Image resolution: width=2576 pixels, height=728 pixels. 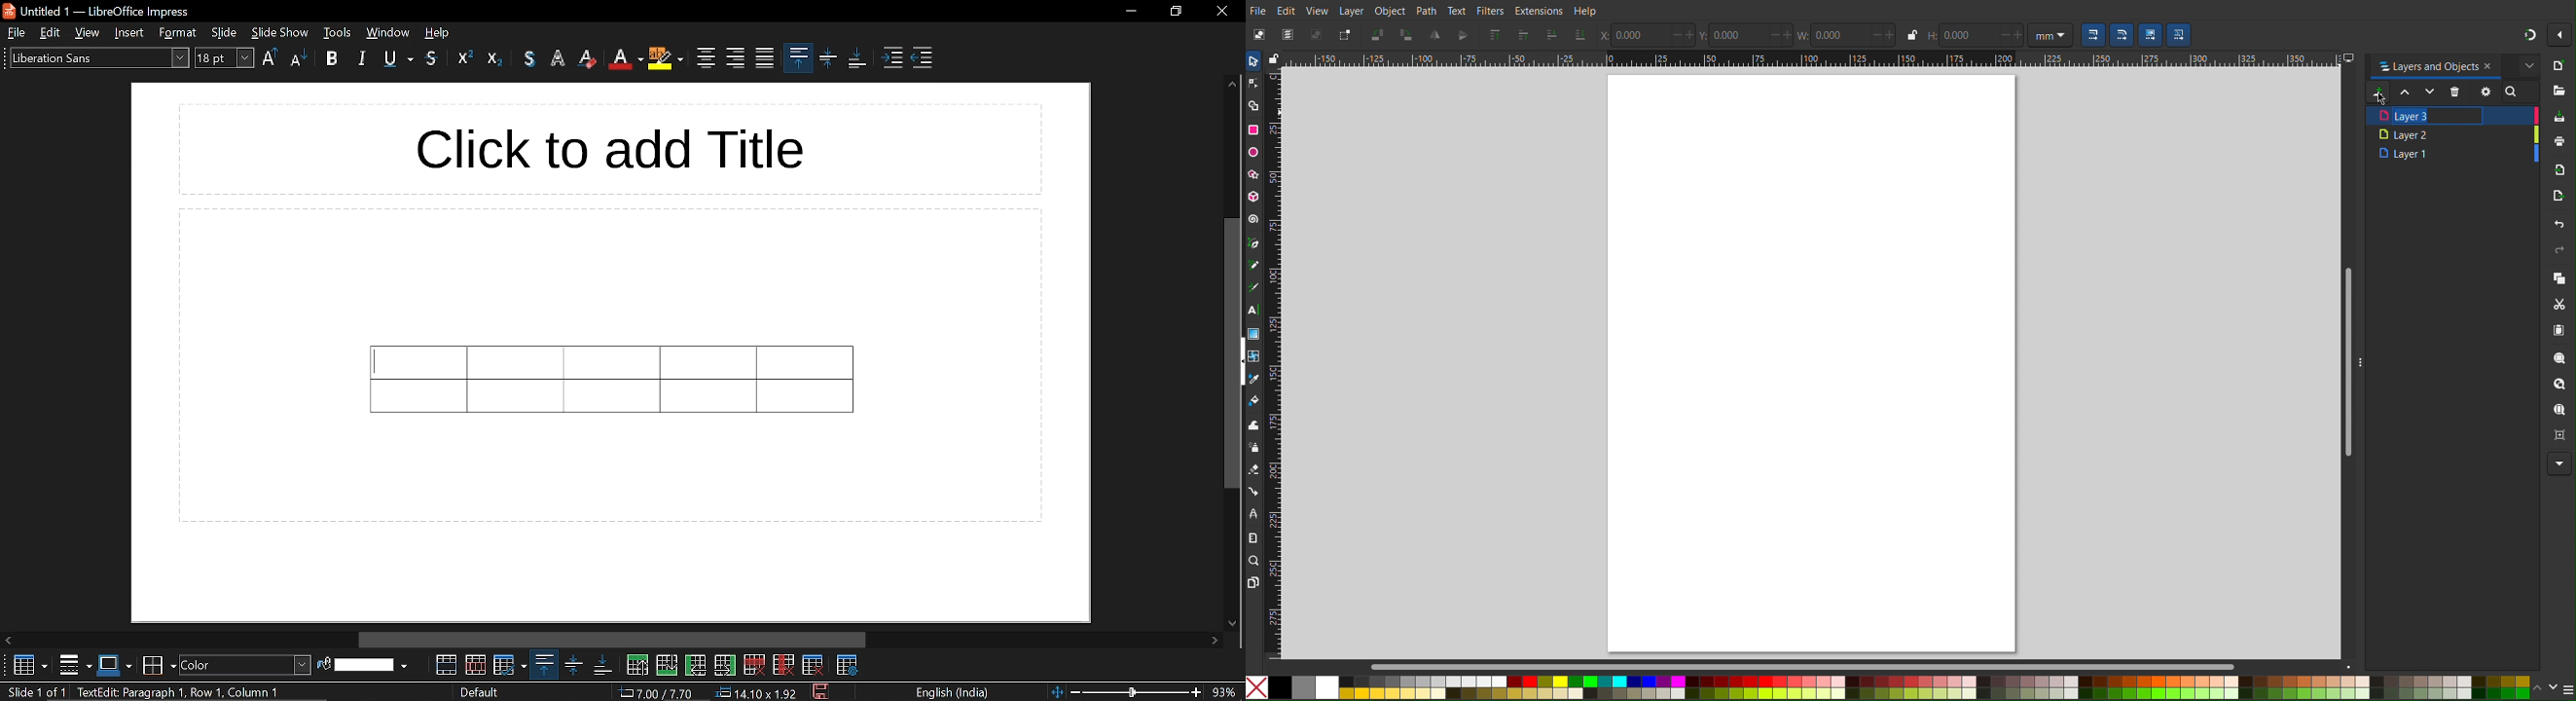 What do you see at coordinates (2450, 115) in the screenshot?
I see `New Layer` at bounding box center [2450, 115].